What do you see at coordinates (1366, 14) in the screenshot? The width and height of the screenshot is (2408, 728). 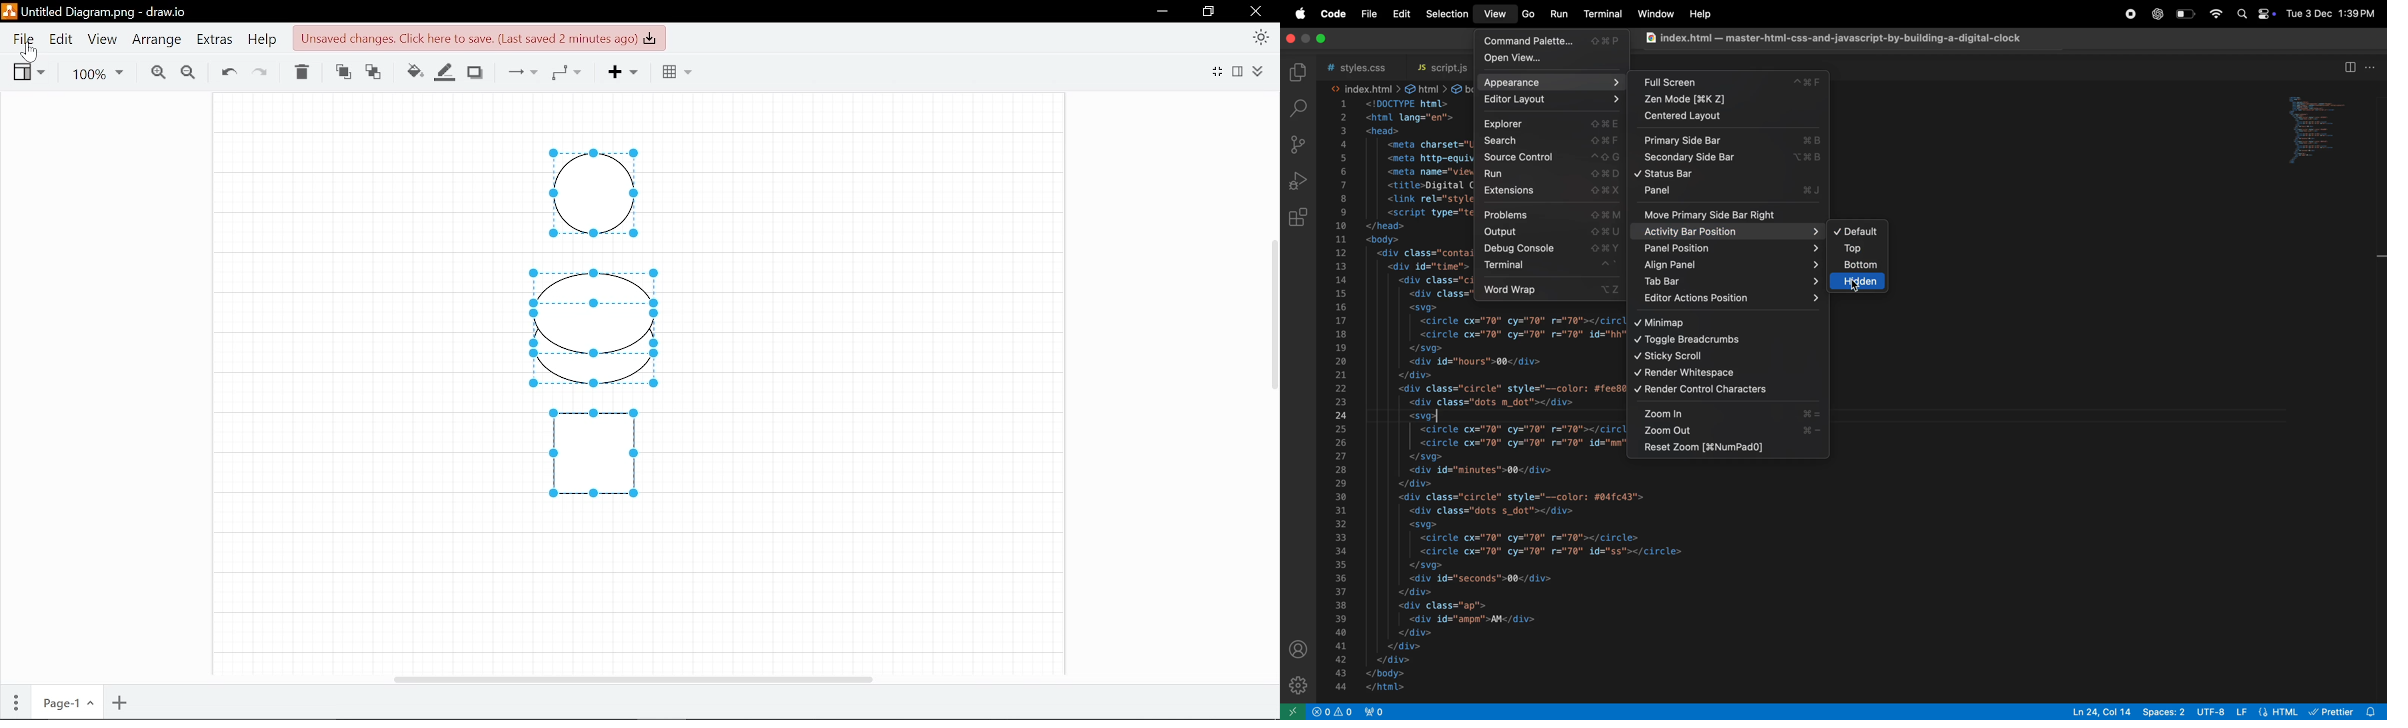 I see `file` at bounding box center [1366, 14].